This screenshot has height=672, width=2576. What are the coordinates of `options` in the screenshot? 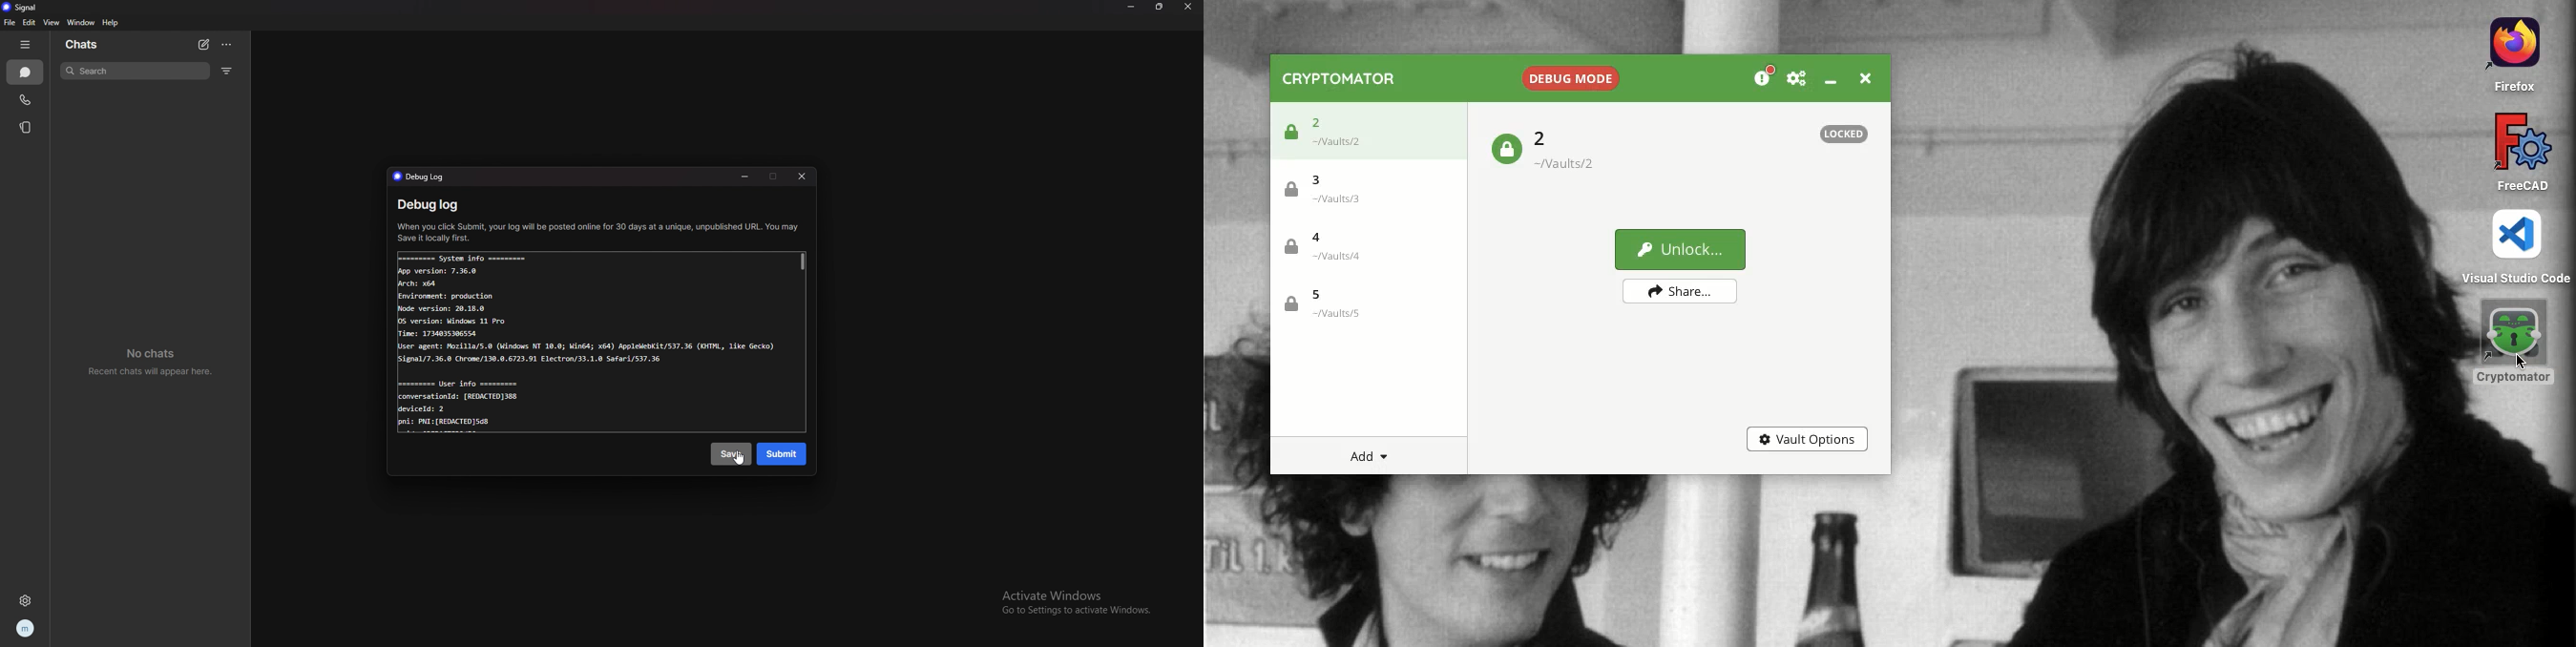 It's located at (226, 45).